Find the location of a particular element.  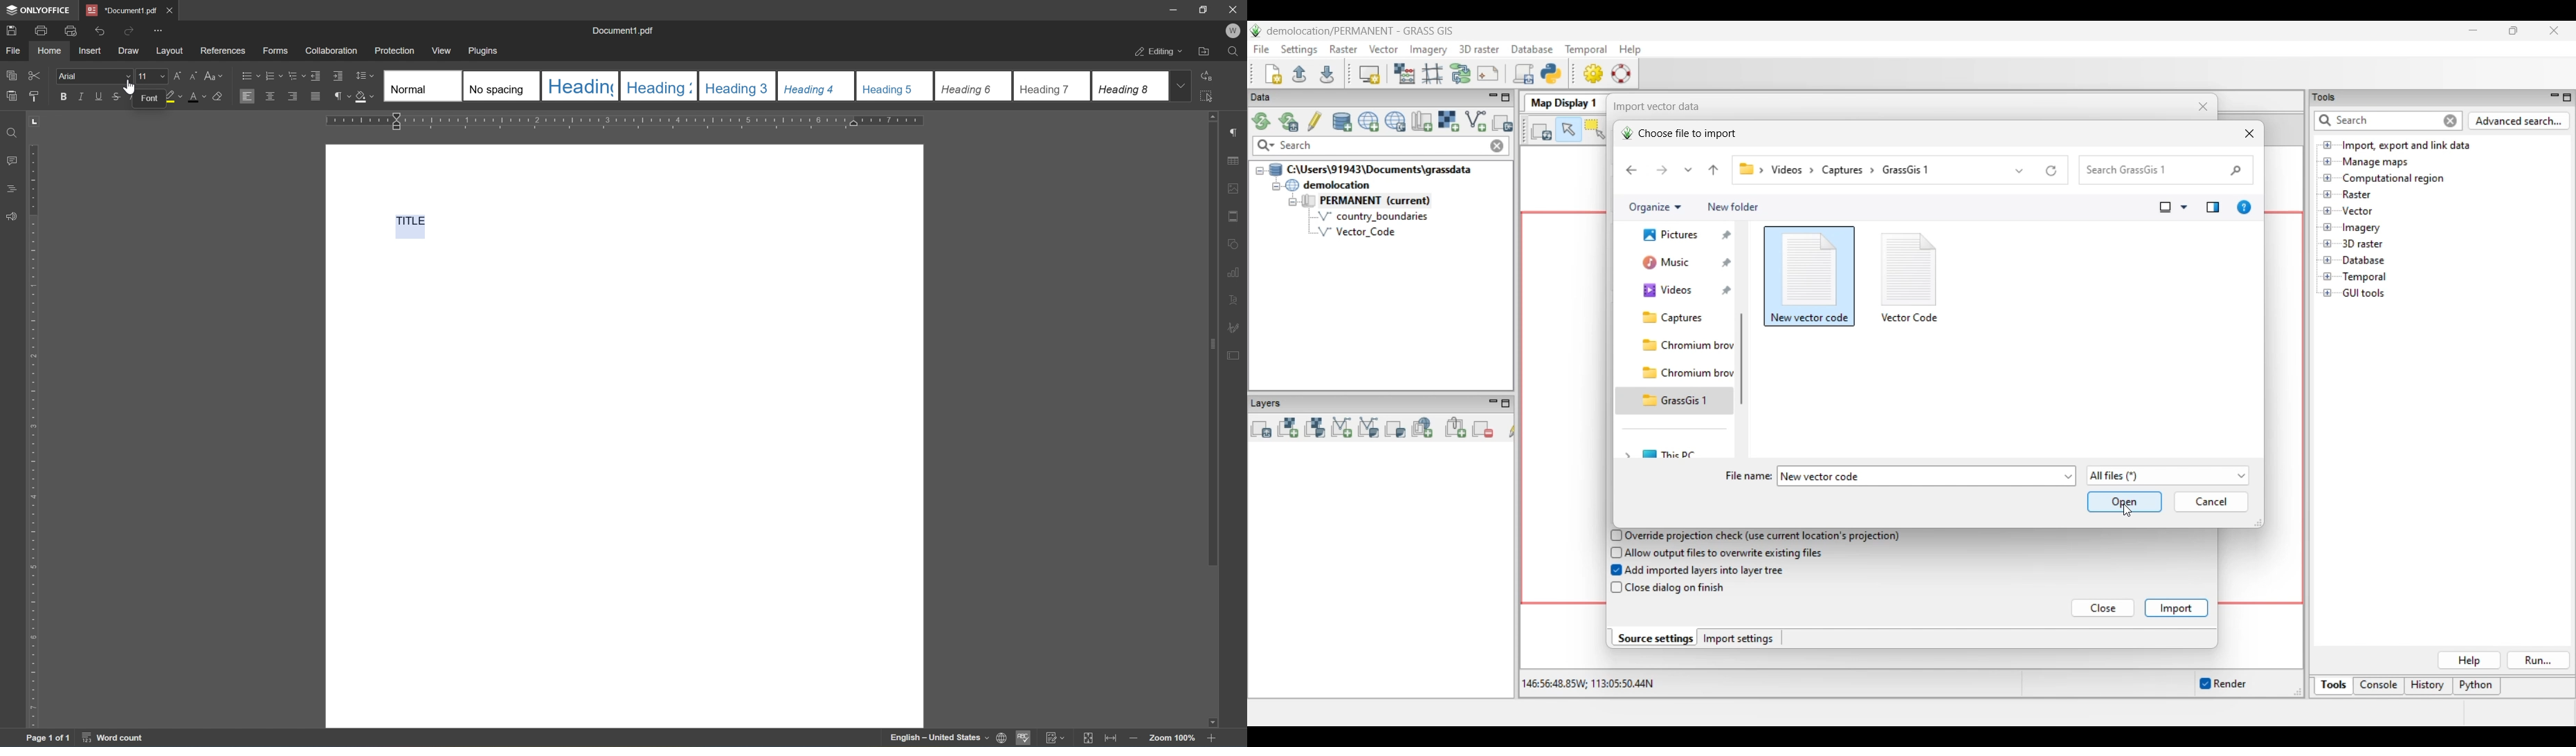

plugins is located at coordinates (484, 51).